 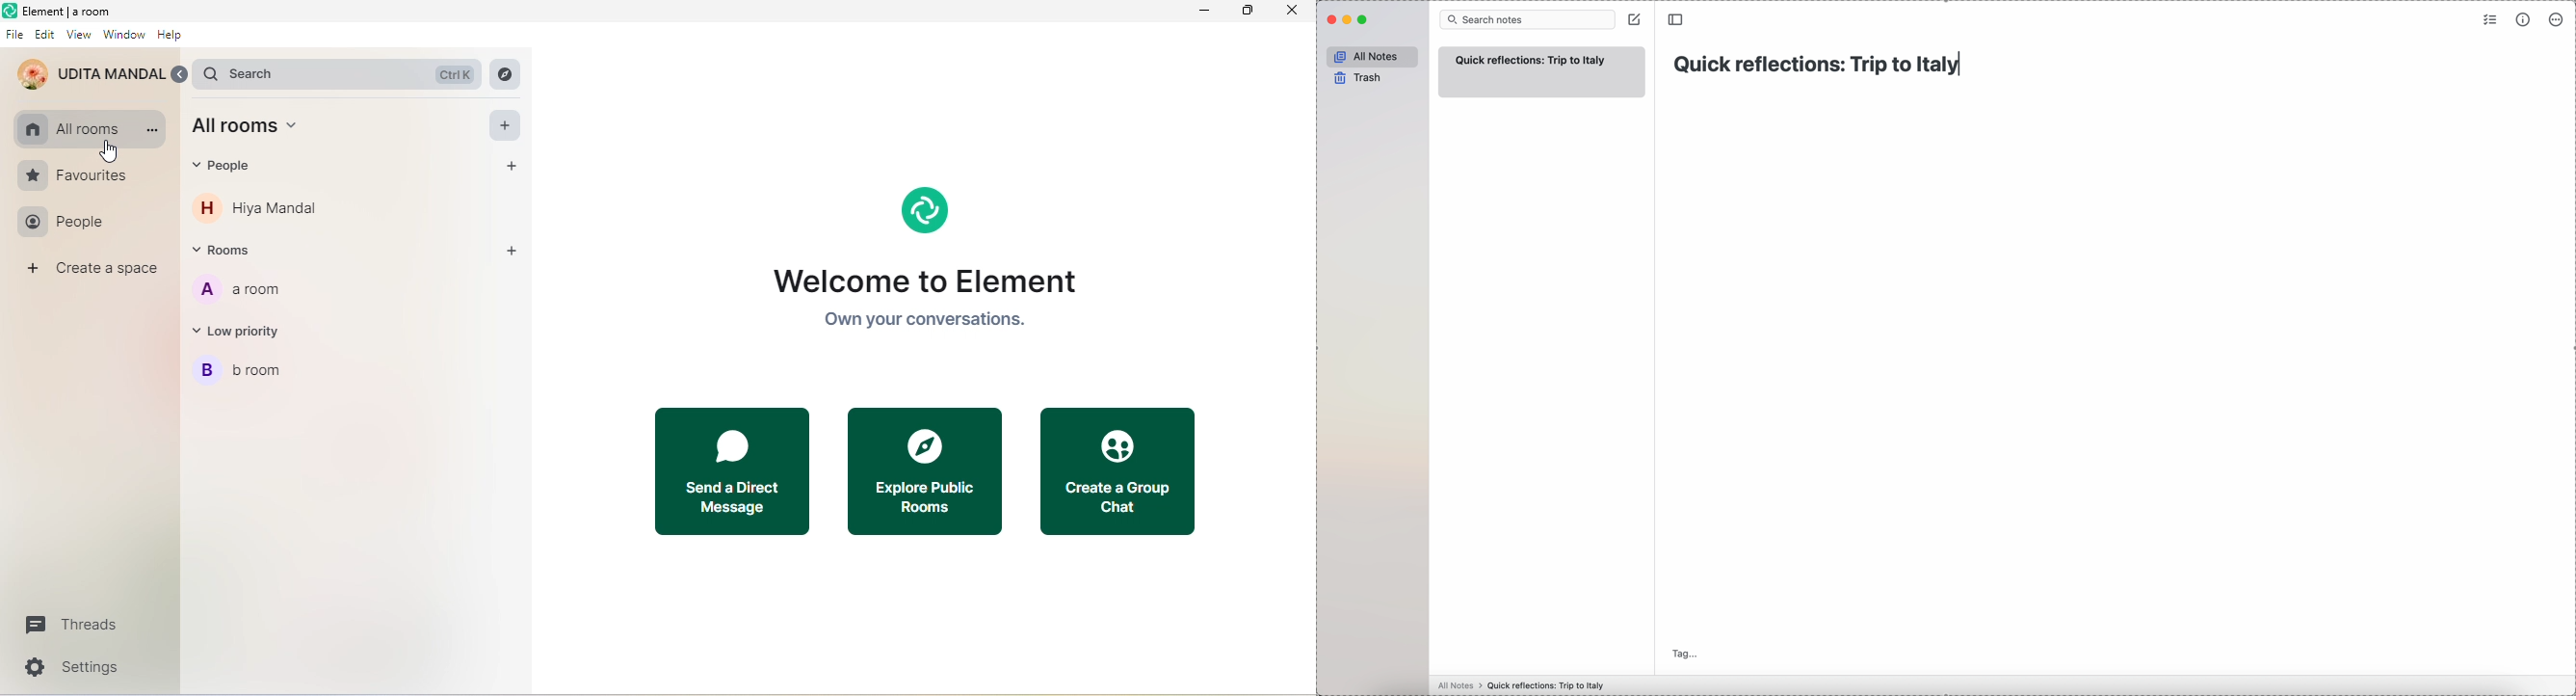 What do you see at coordinates (152, 130) in the screenshot?
I see `More Option` at bounding box center [152, 130].